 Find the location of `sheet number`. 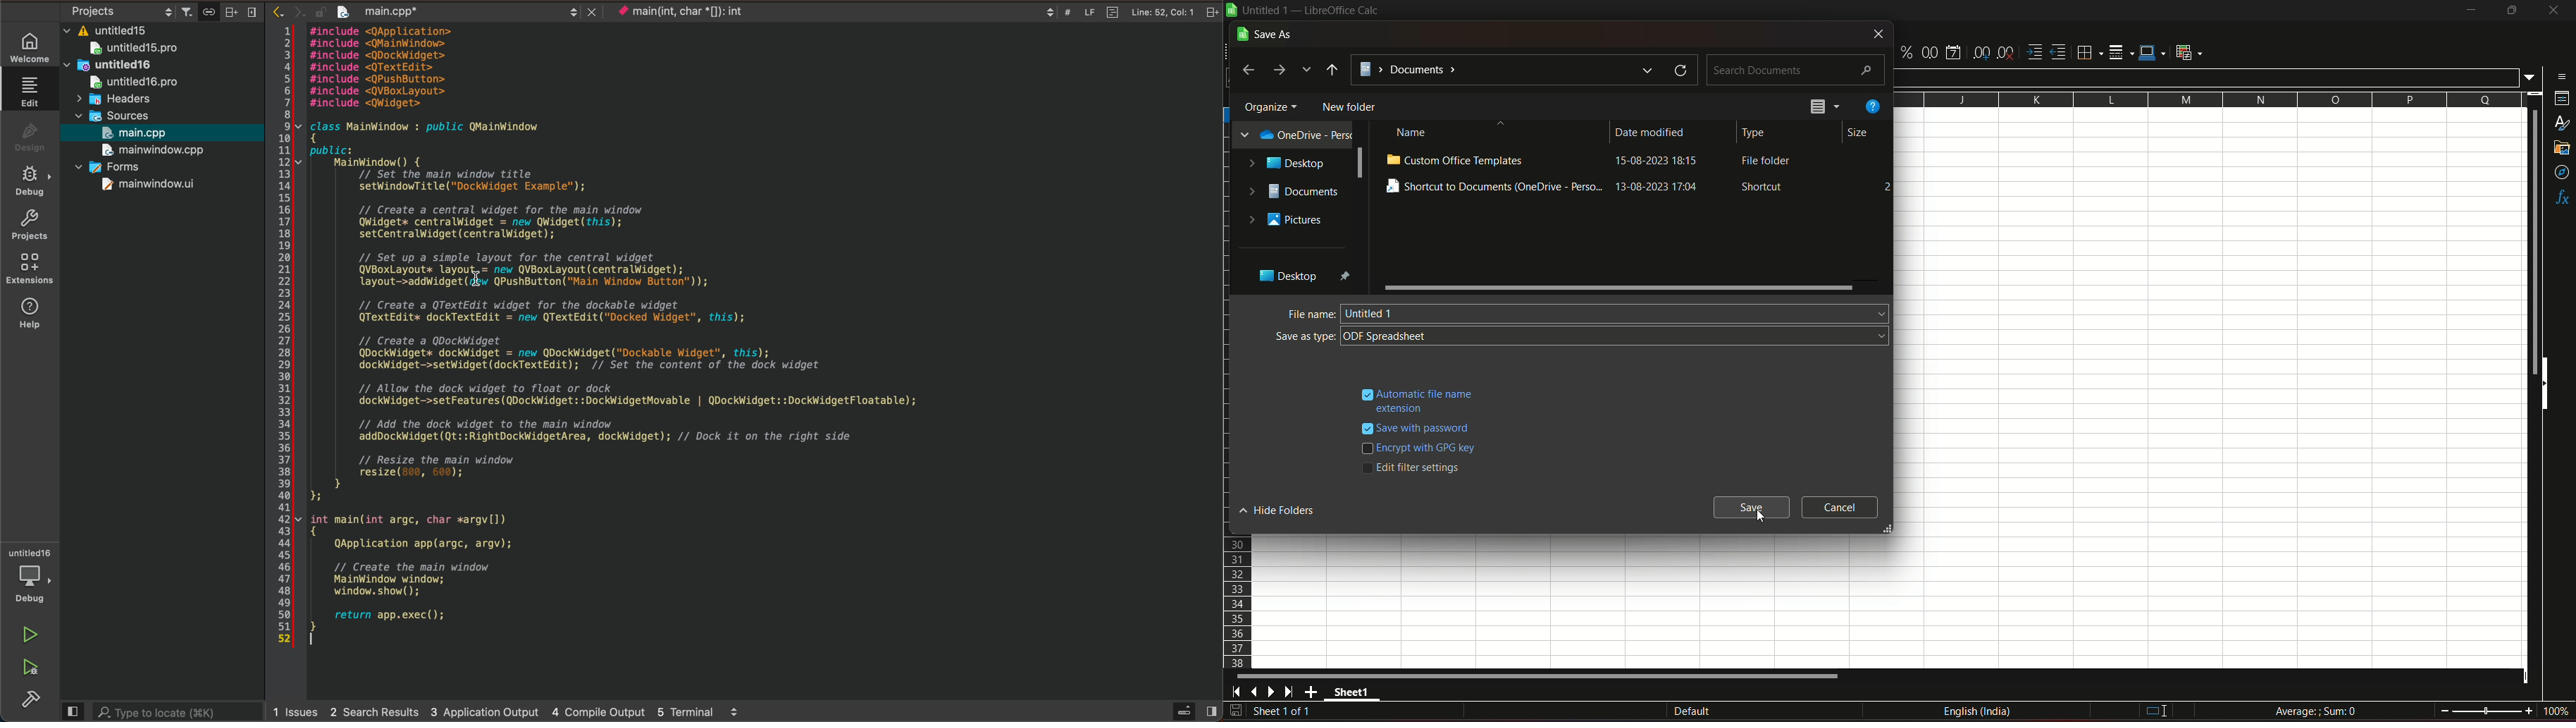

sheet number is located at coordinates (1289, 712).